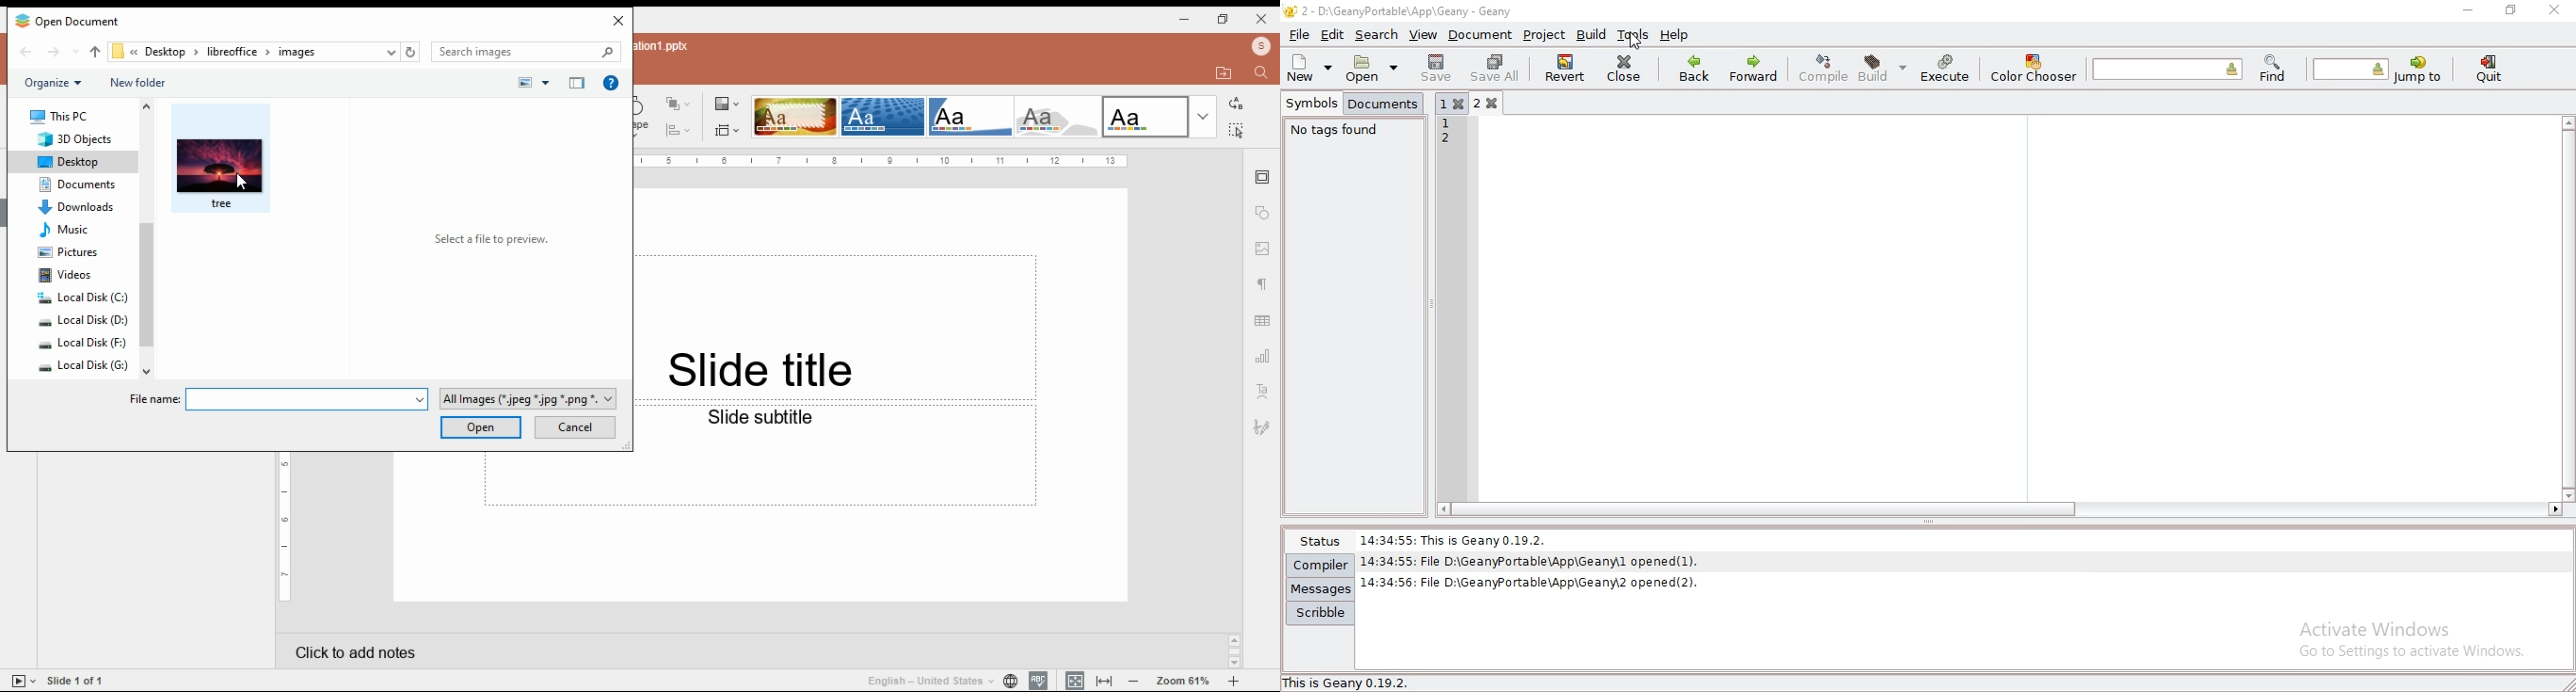  Describe the element at coordinates (1438, 67) in the screenshot. I see `save` at that location.